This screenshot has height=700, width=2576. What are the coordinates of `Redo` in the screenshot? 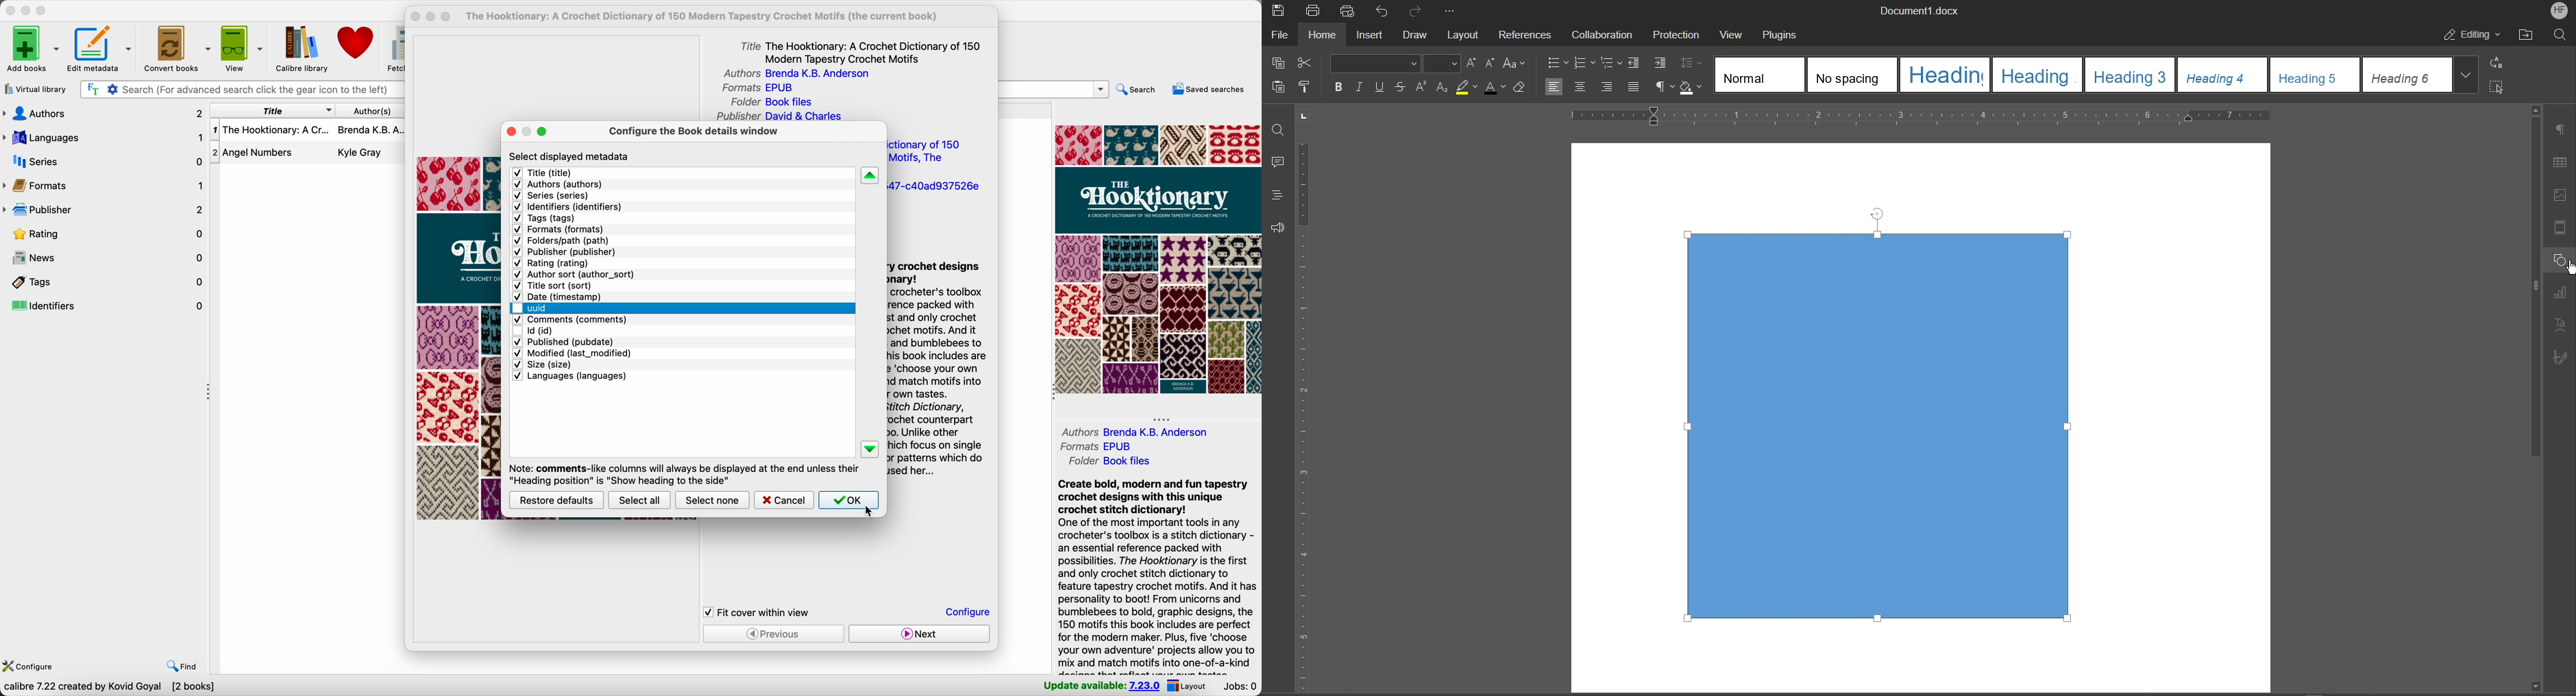 It's located at (1416, 10).